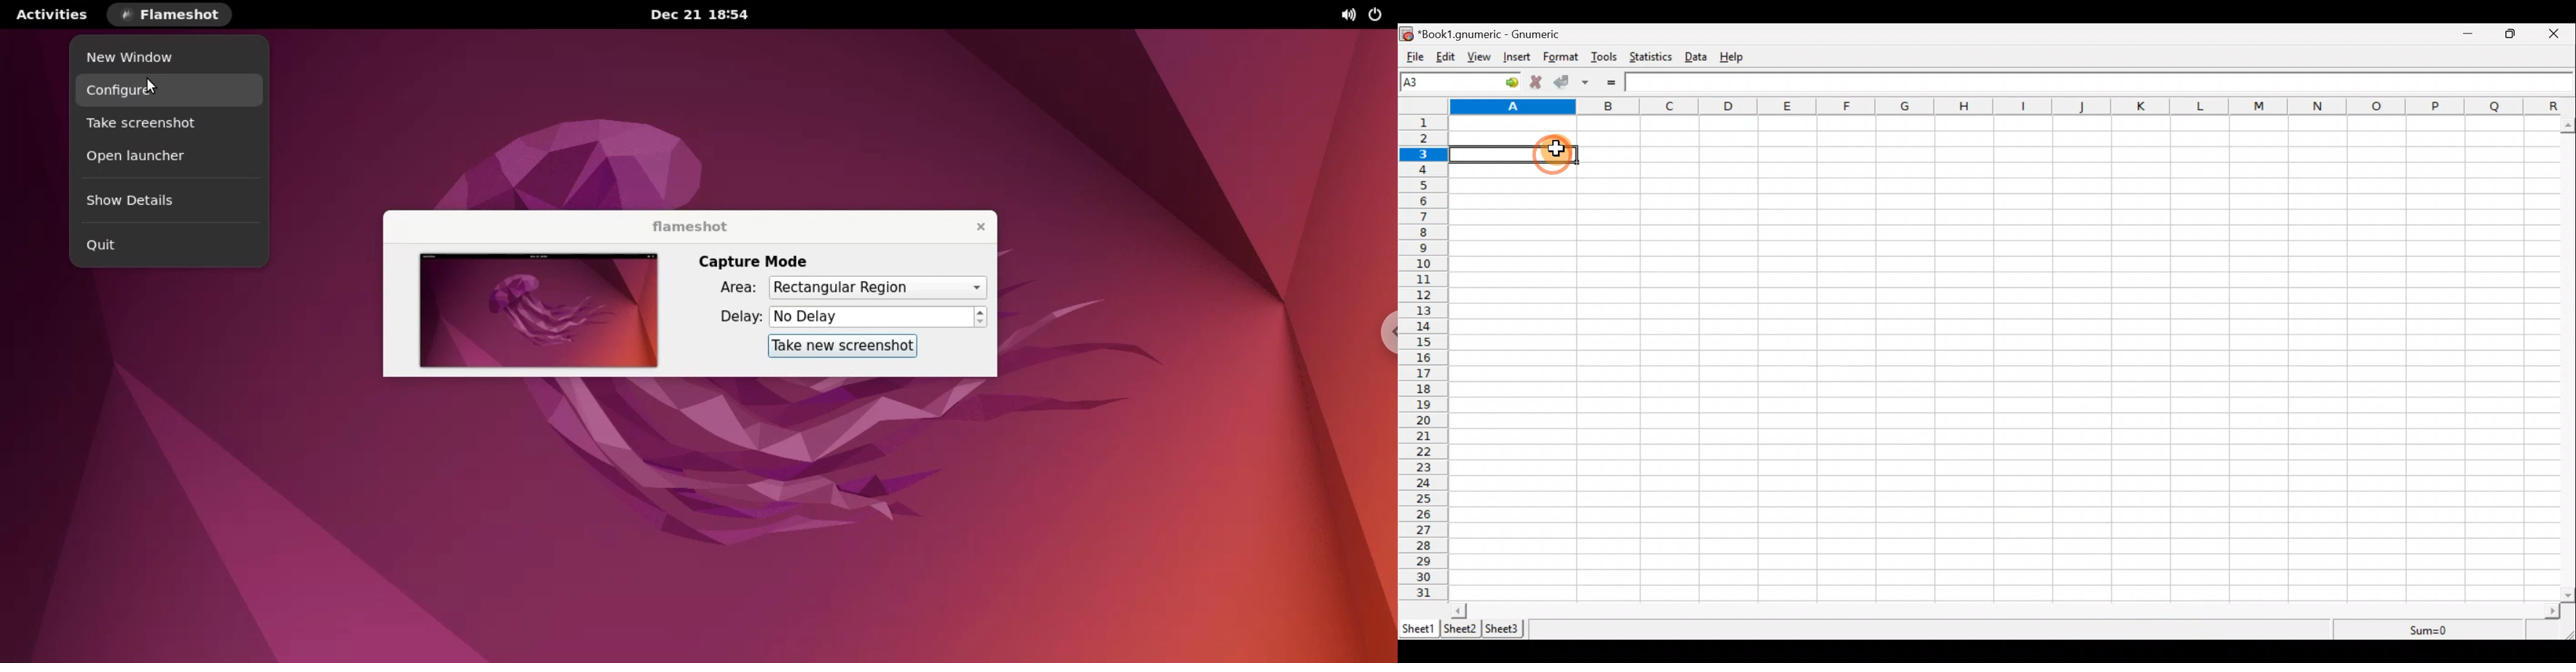 This screenshot has width=2576, height=672. Describe the element at coordinates (1413, 57) in the screenshot. I see `File` at that location.